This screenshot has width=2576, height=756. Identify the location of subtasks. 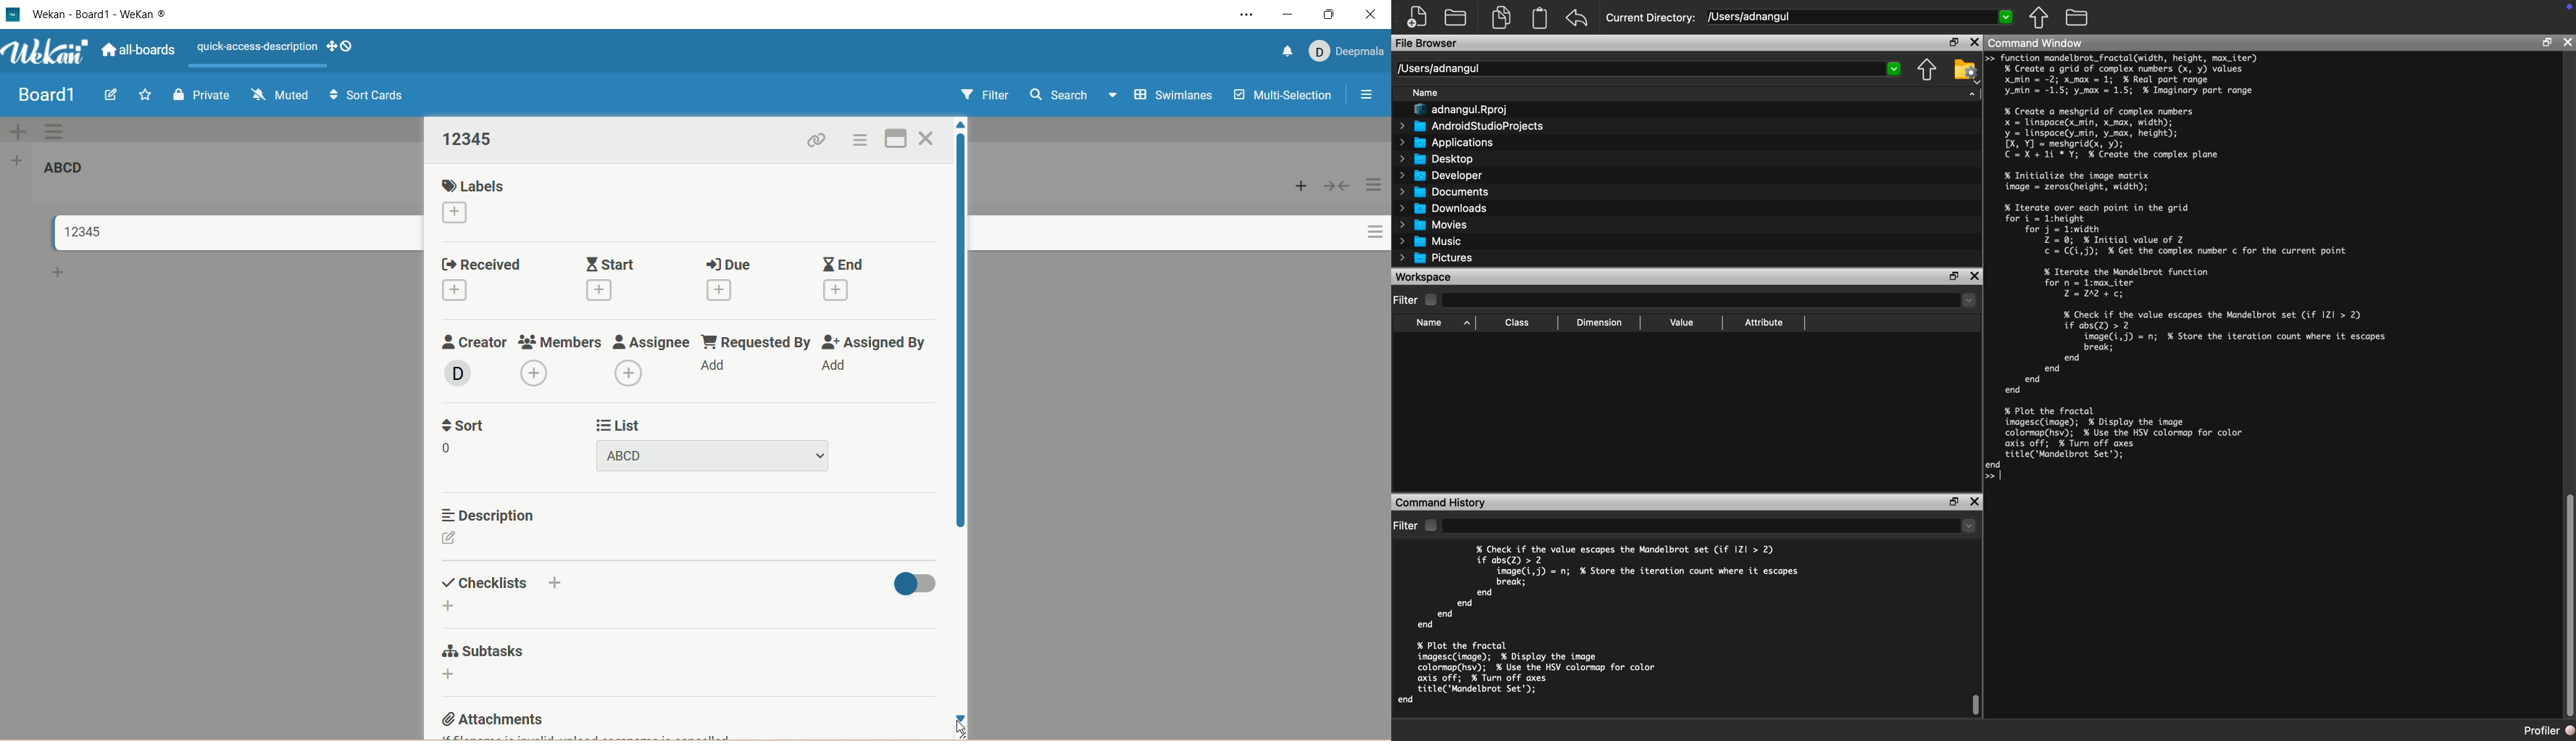
(484, 653).